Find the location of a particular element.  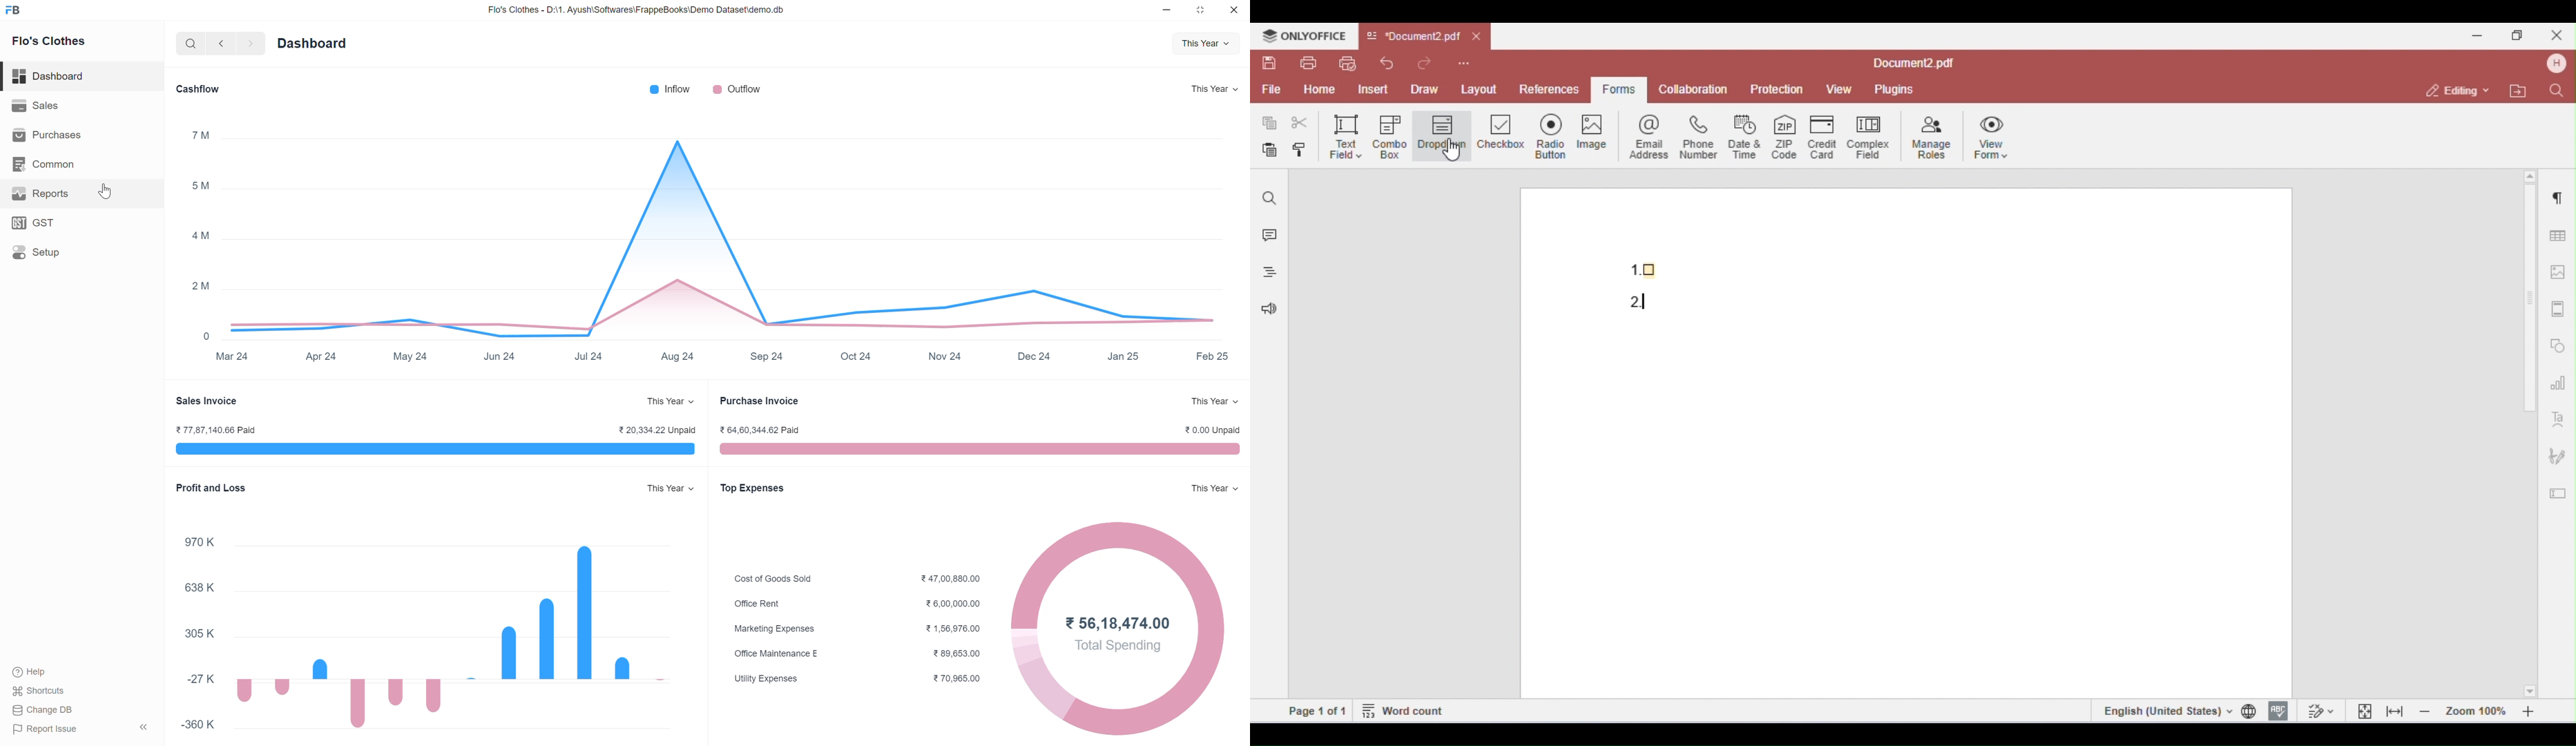

reports is located at coordinates (84, 194).